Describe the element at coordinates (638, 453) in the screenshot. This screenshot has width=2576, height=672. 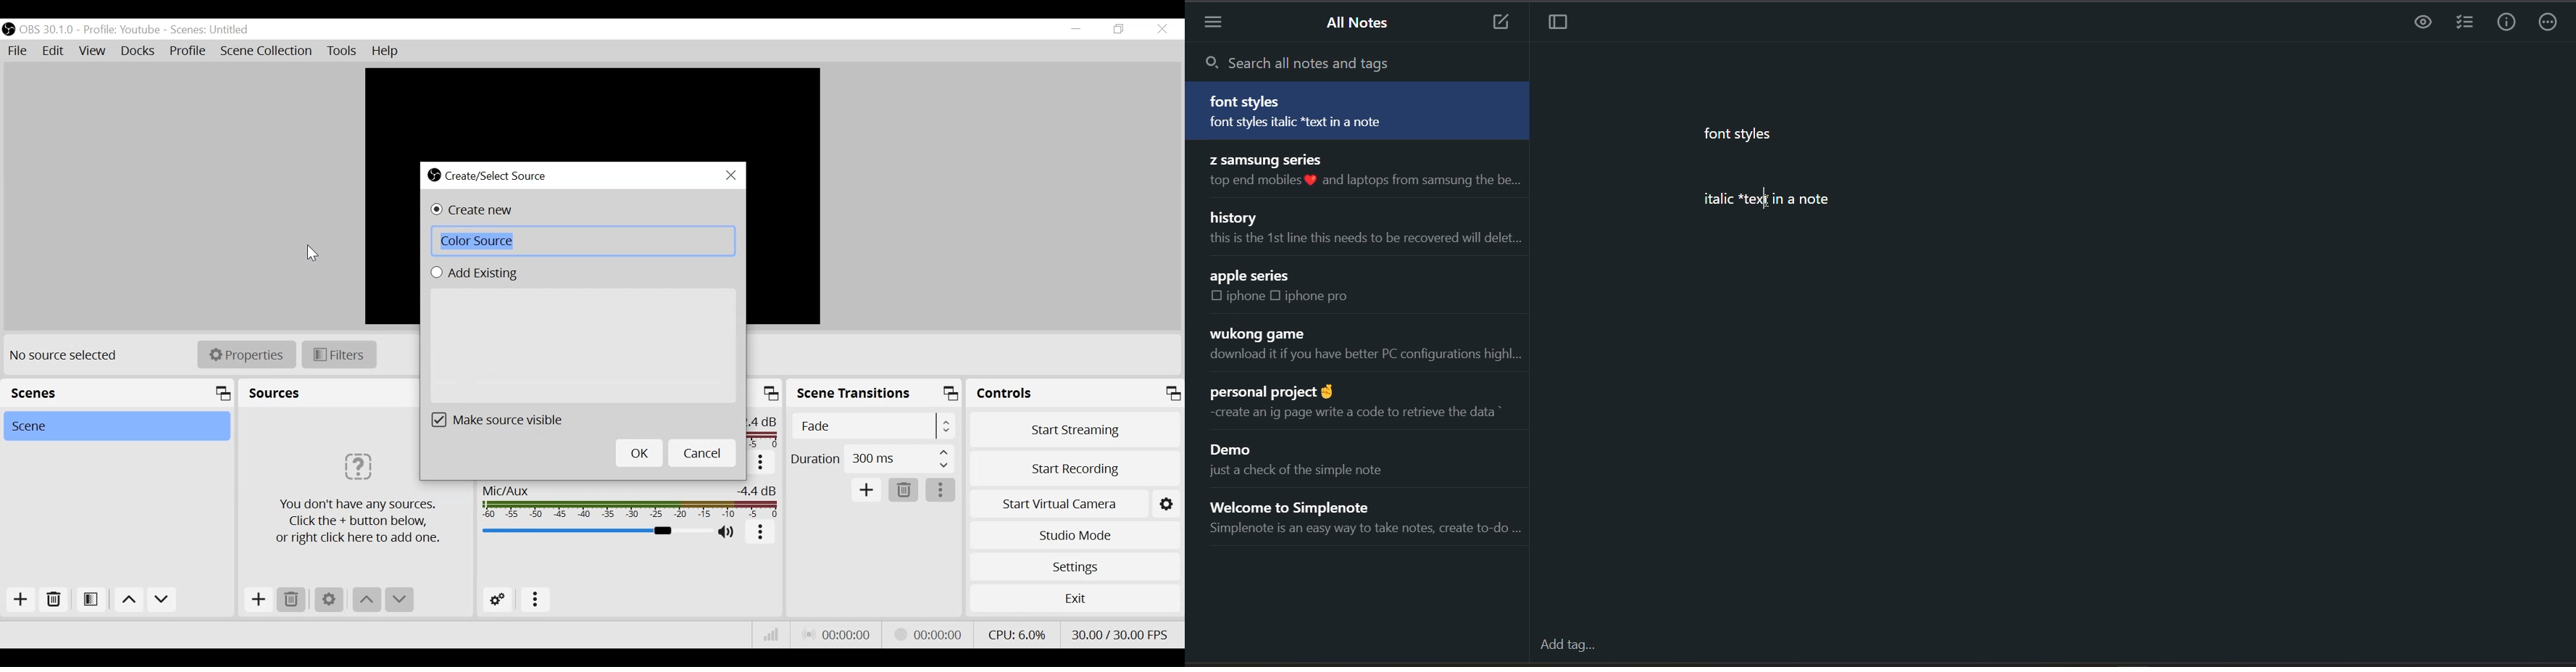
I see `OK` at that location.